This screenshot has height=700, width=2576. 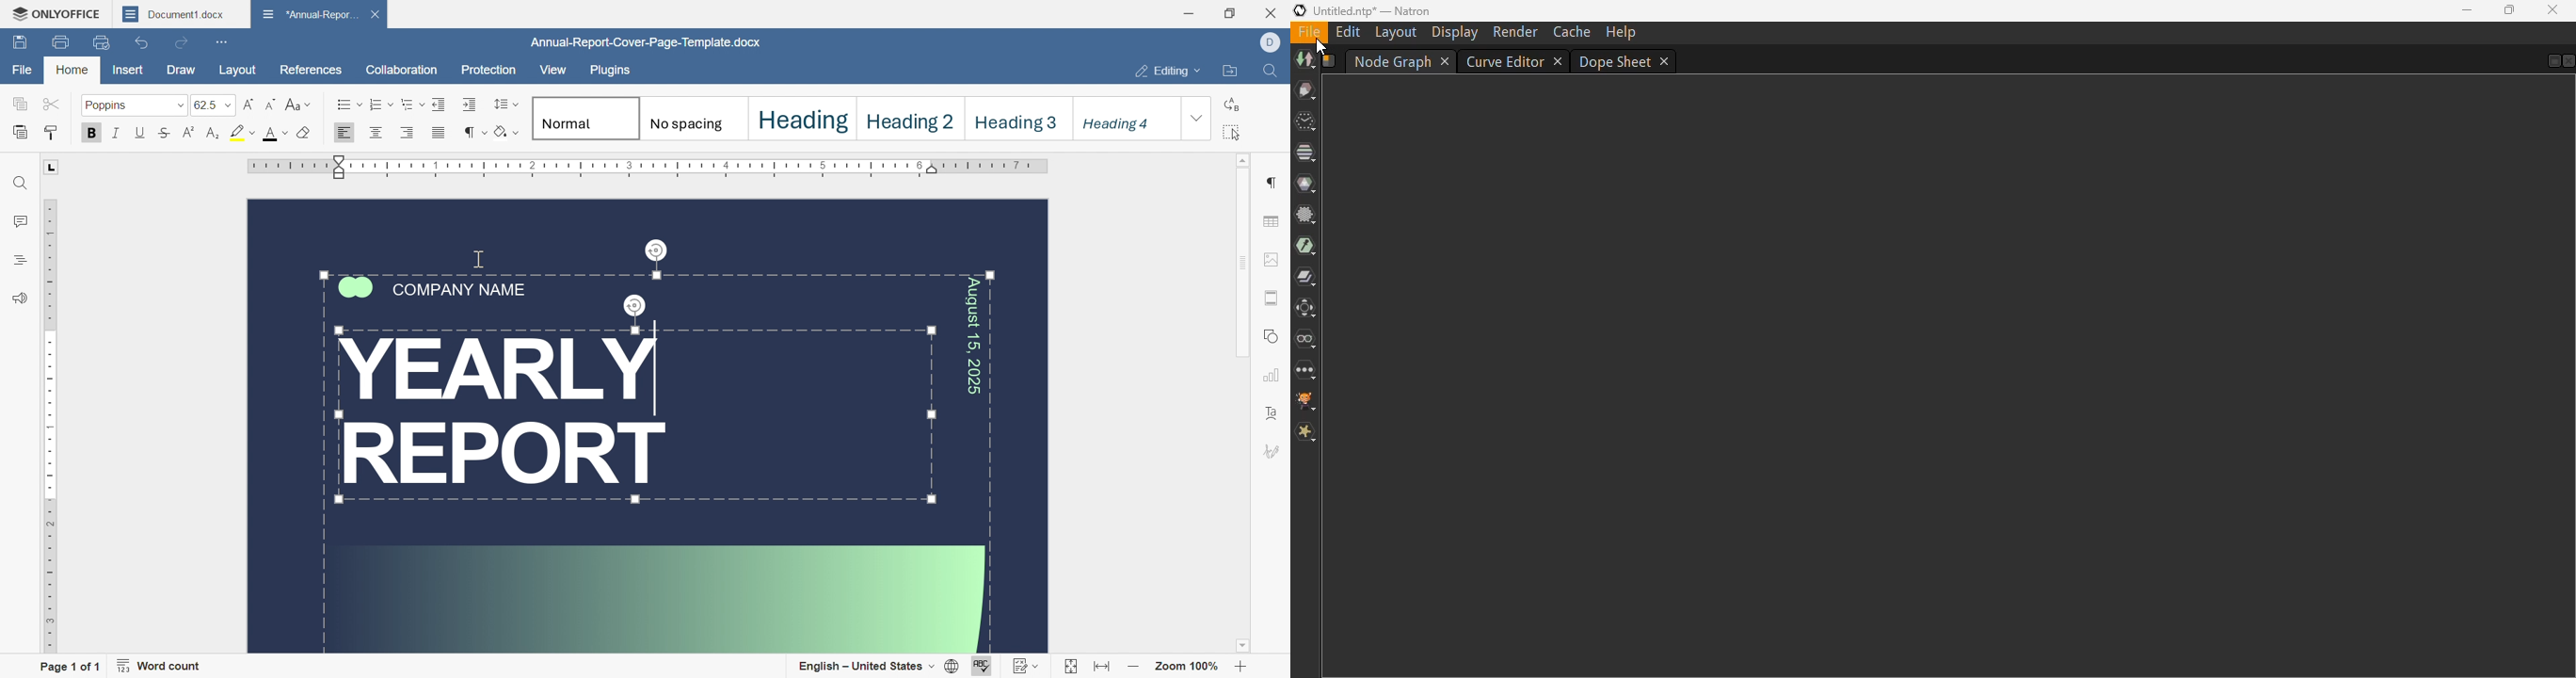 What do you see at coordinates (24, 299) in the screenshot?
I see `feedback and support` at bounding box center [24, 299].